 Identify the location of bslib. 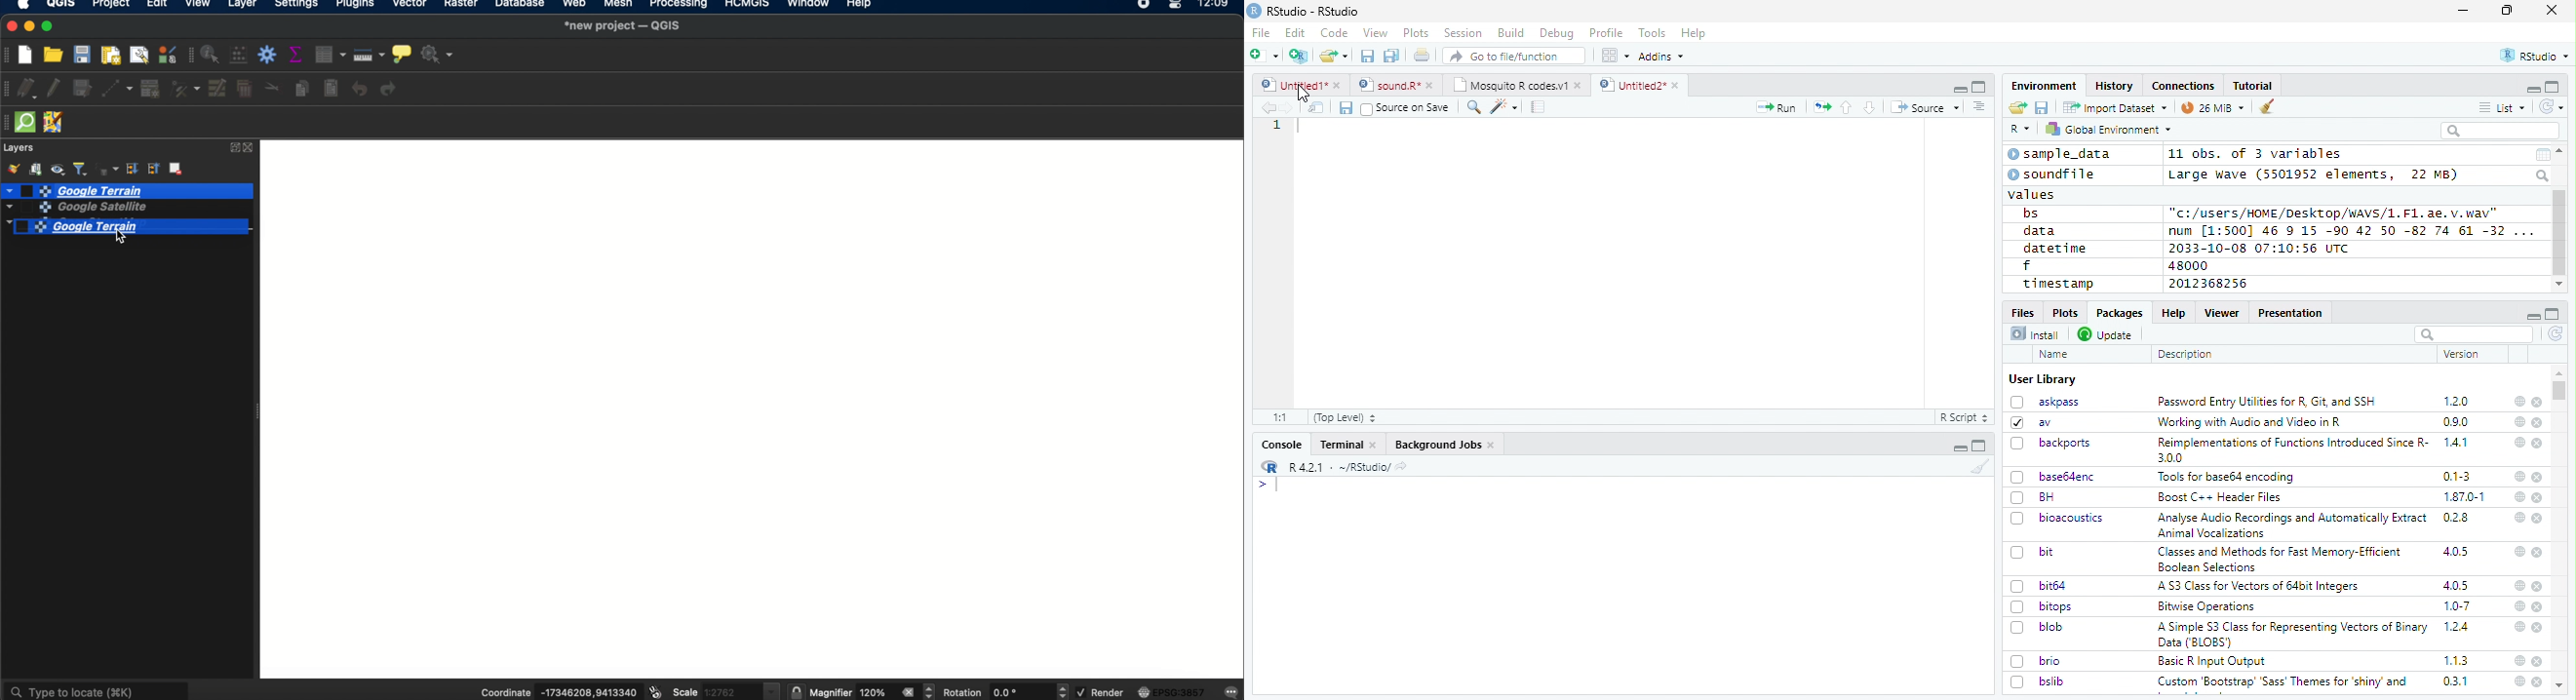
(2038, 681).